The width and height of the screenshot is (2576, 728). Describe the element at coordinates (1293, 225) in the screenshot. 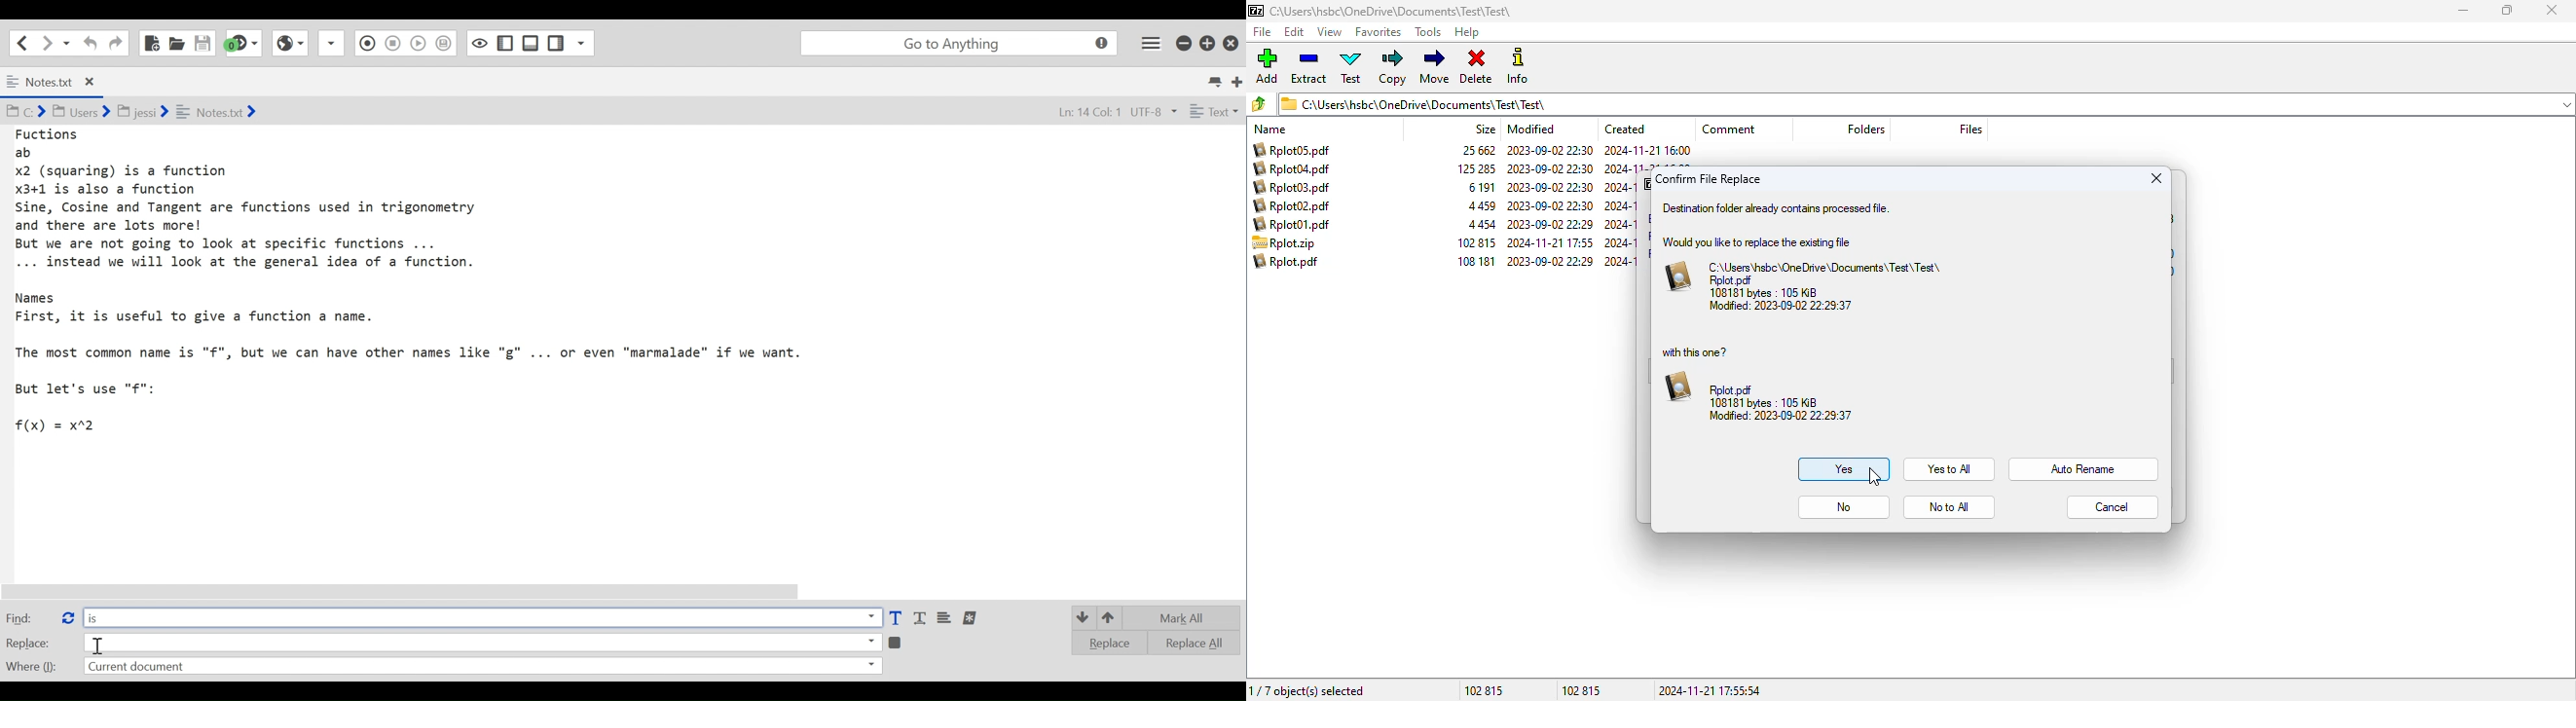

I see `Rplot01.pdf` at that location.